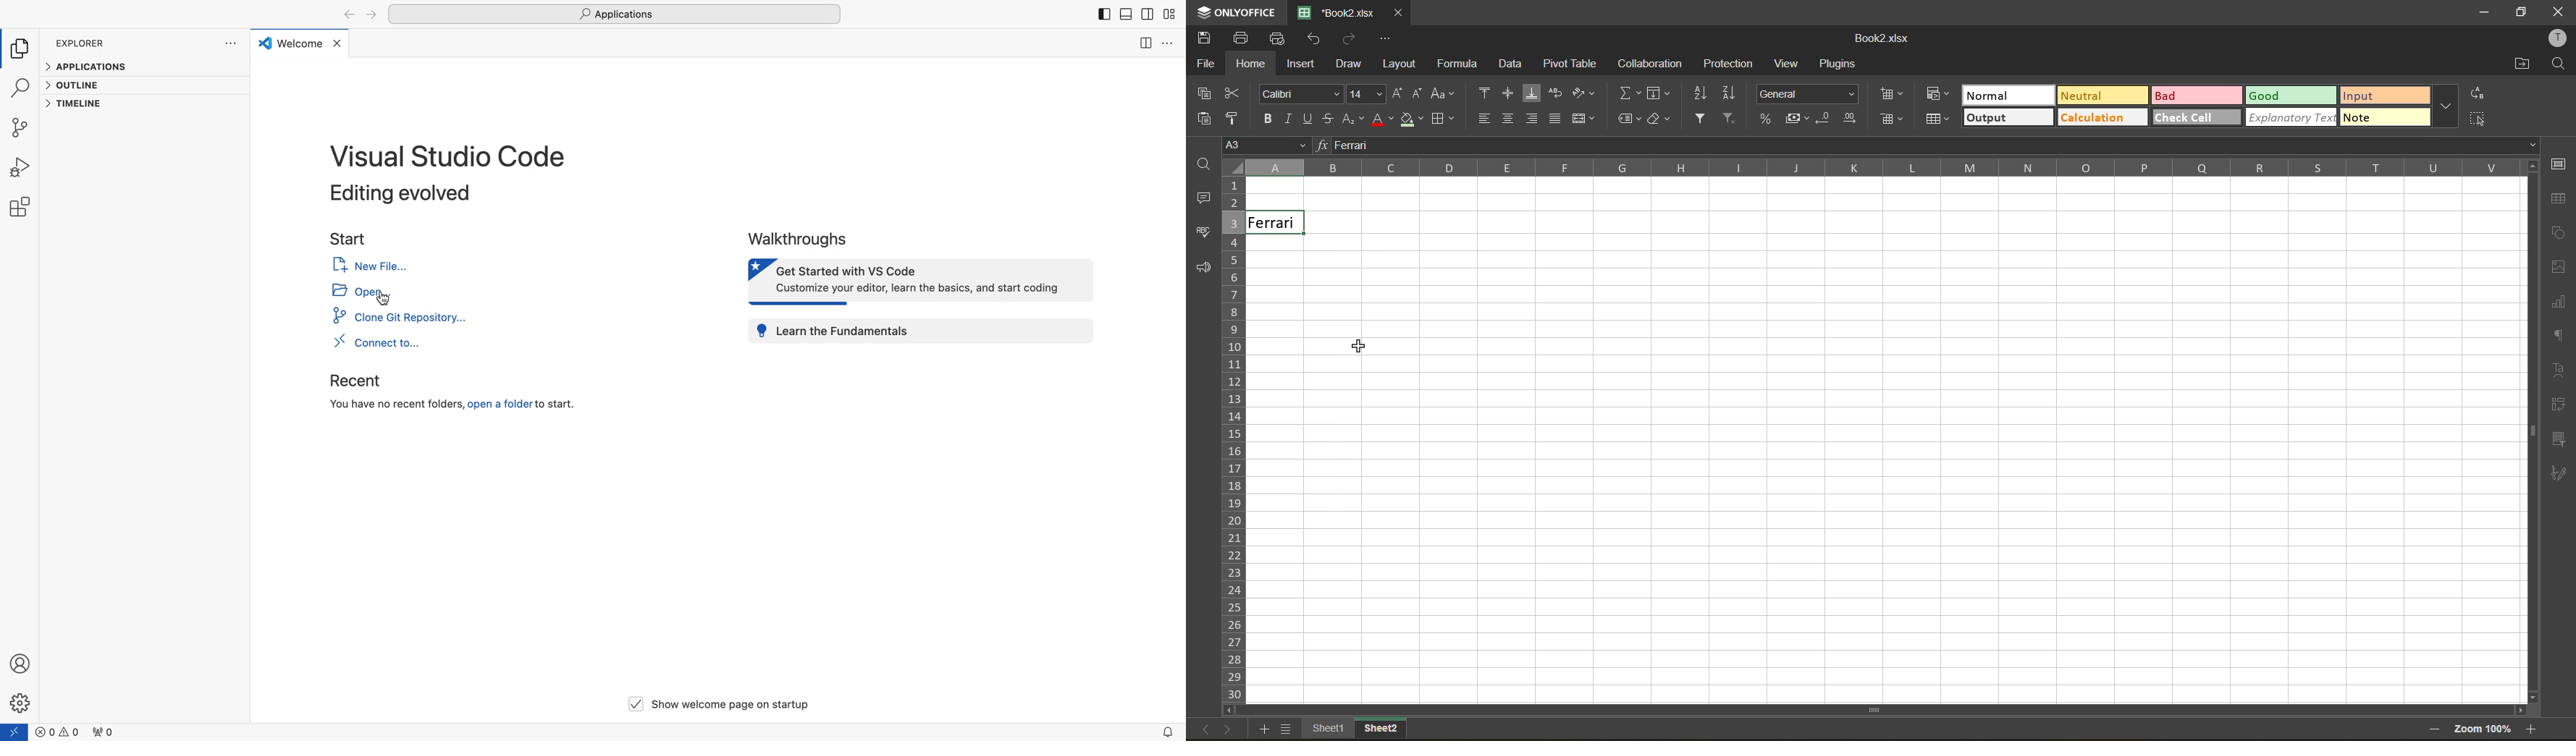 Image resolution: width=2576 pixels, height=756 pixels. Describe the element at coordinates (232, 44) in the screenshot. I see `more options` at that location.